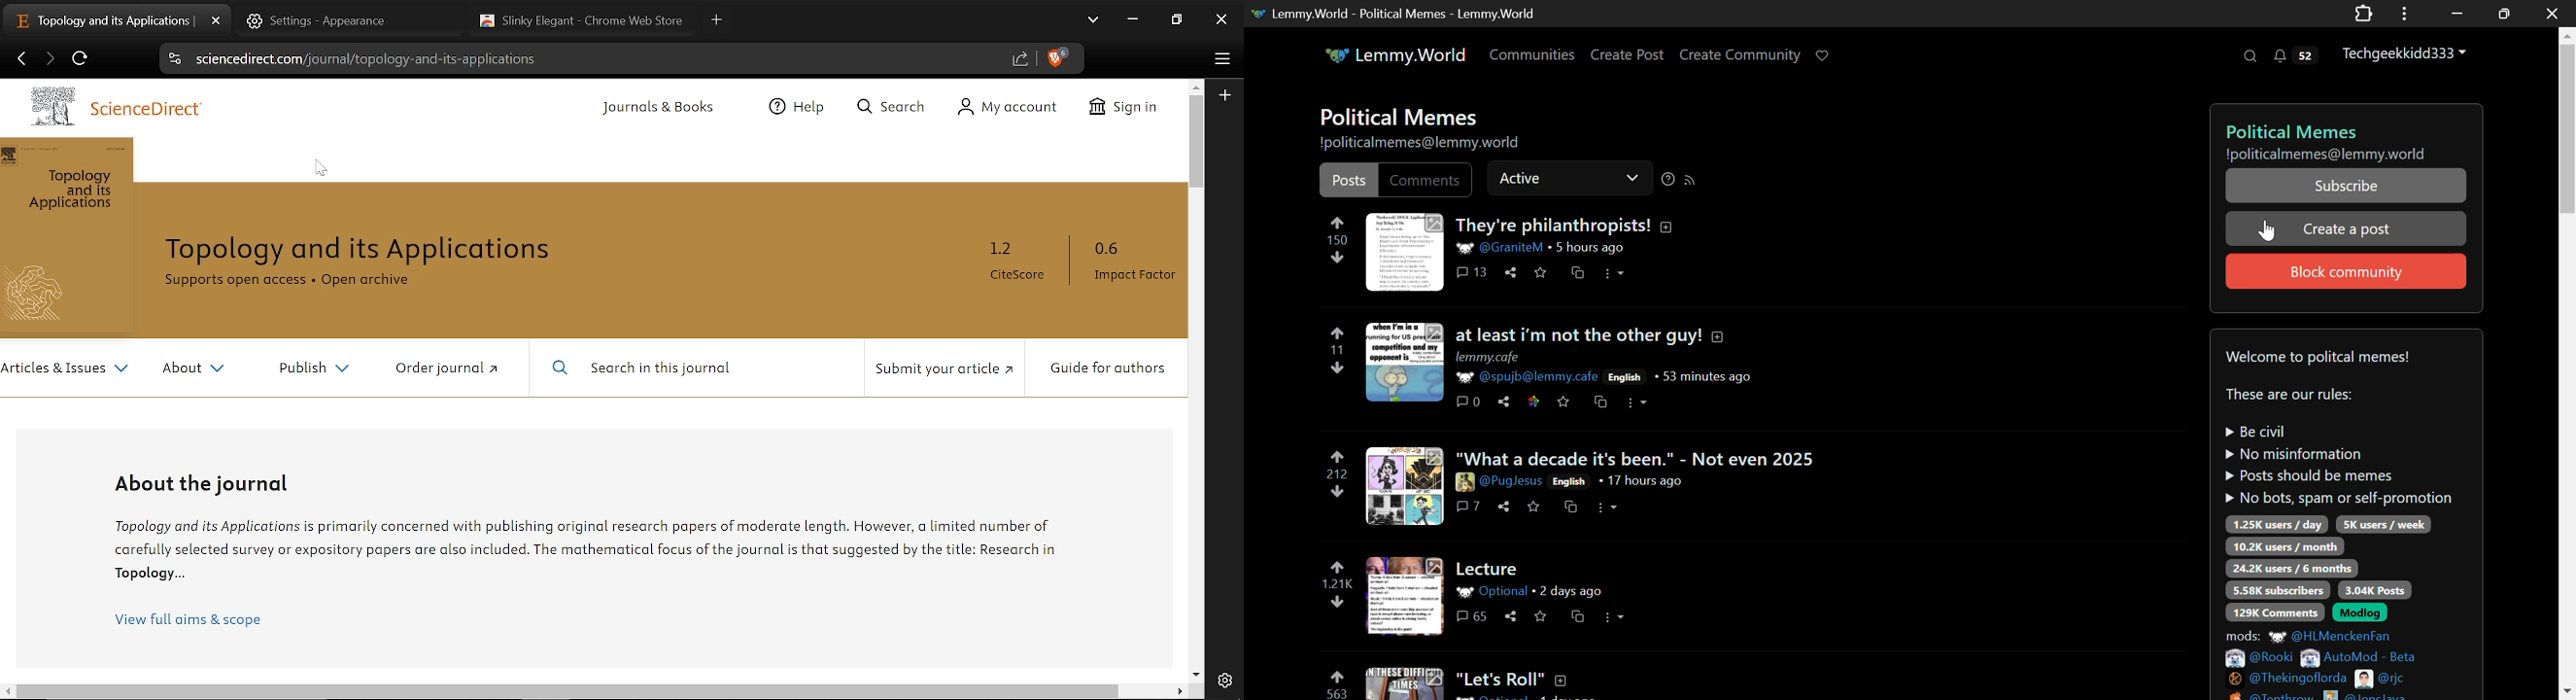 The height and width of the screenshot is (700, 2576). I want to click on Posts Filter Selected, so click(1349, 181).